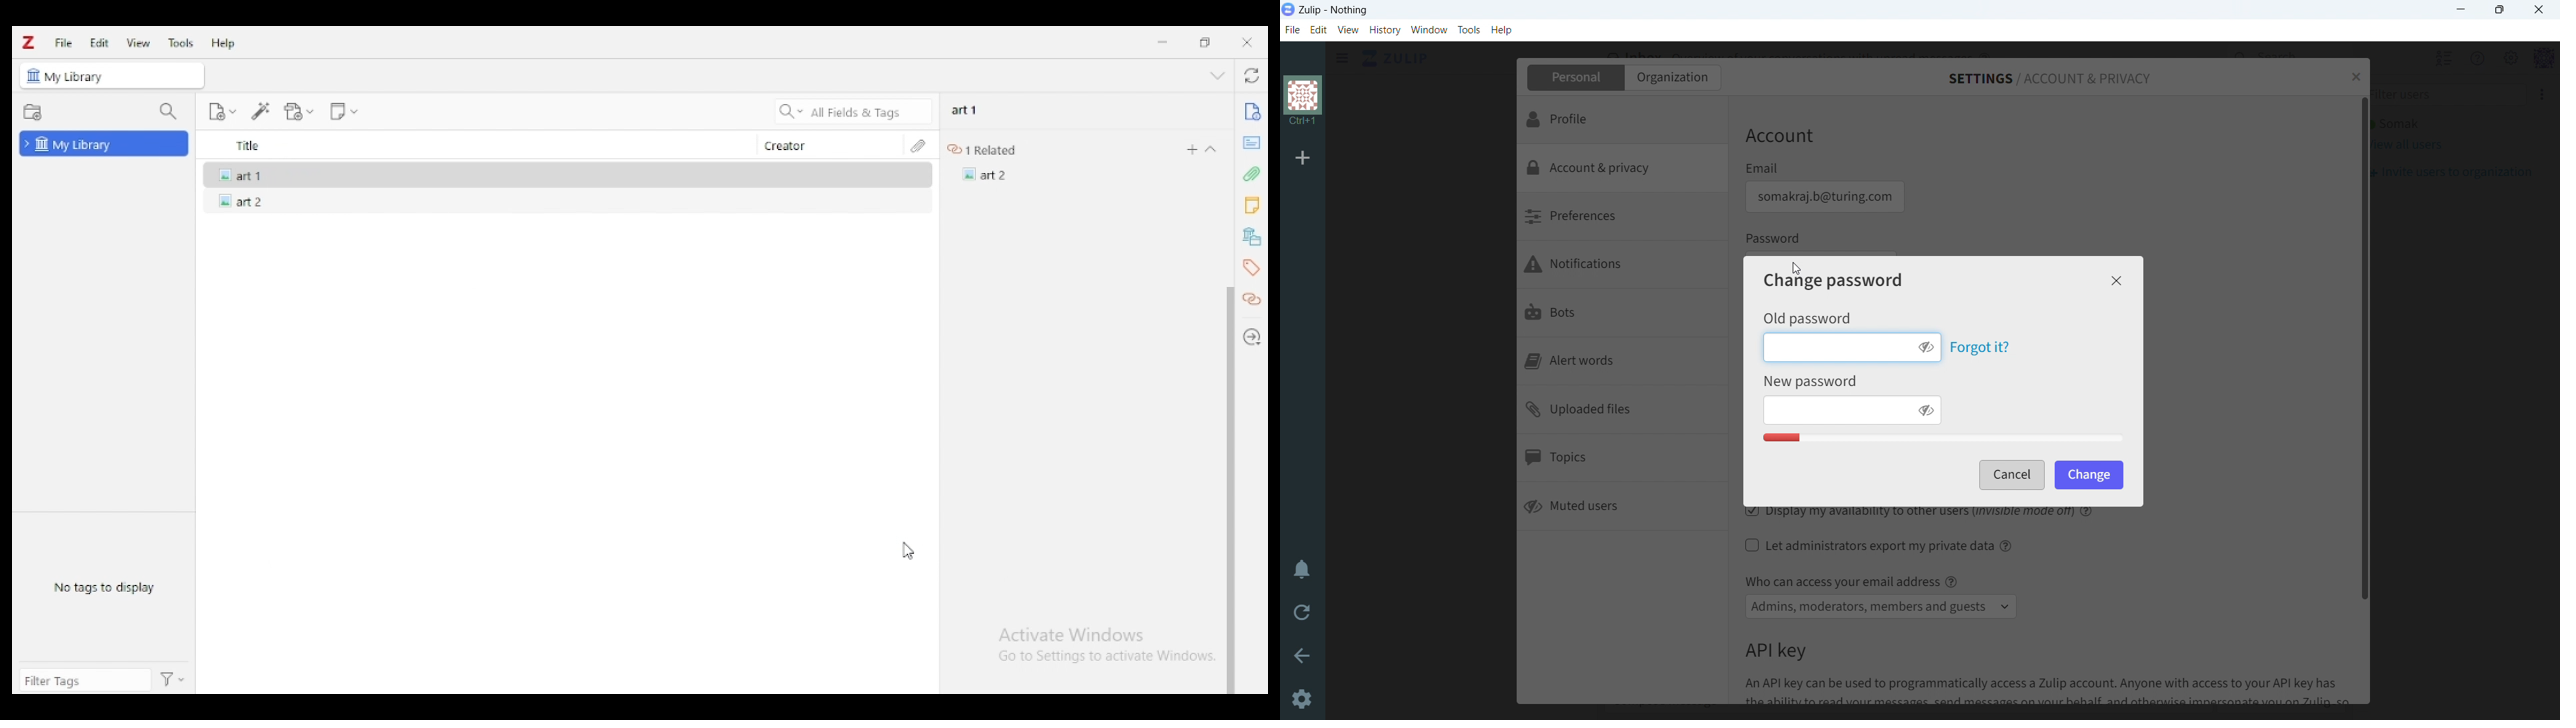 This screenshot has width=2576, height=728. What do you see at coordinates (1574, 77) in the screenshot?
I see `personal` at bounding box center [1574, 77].